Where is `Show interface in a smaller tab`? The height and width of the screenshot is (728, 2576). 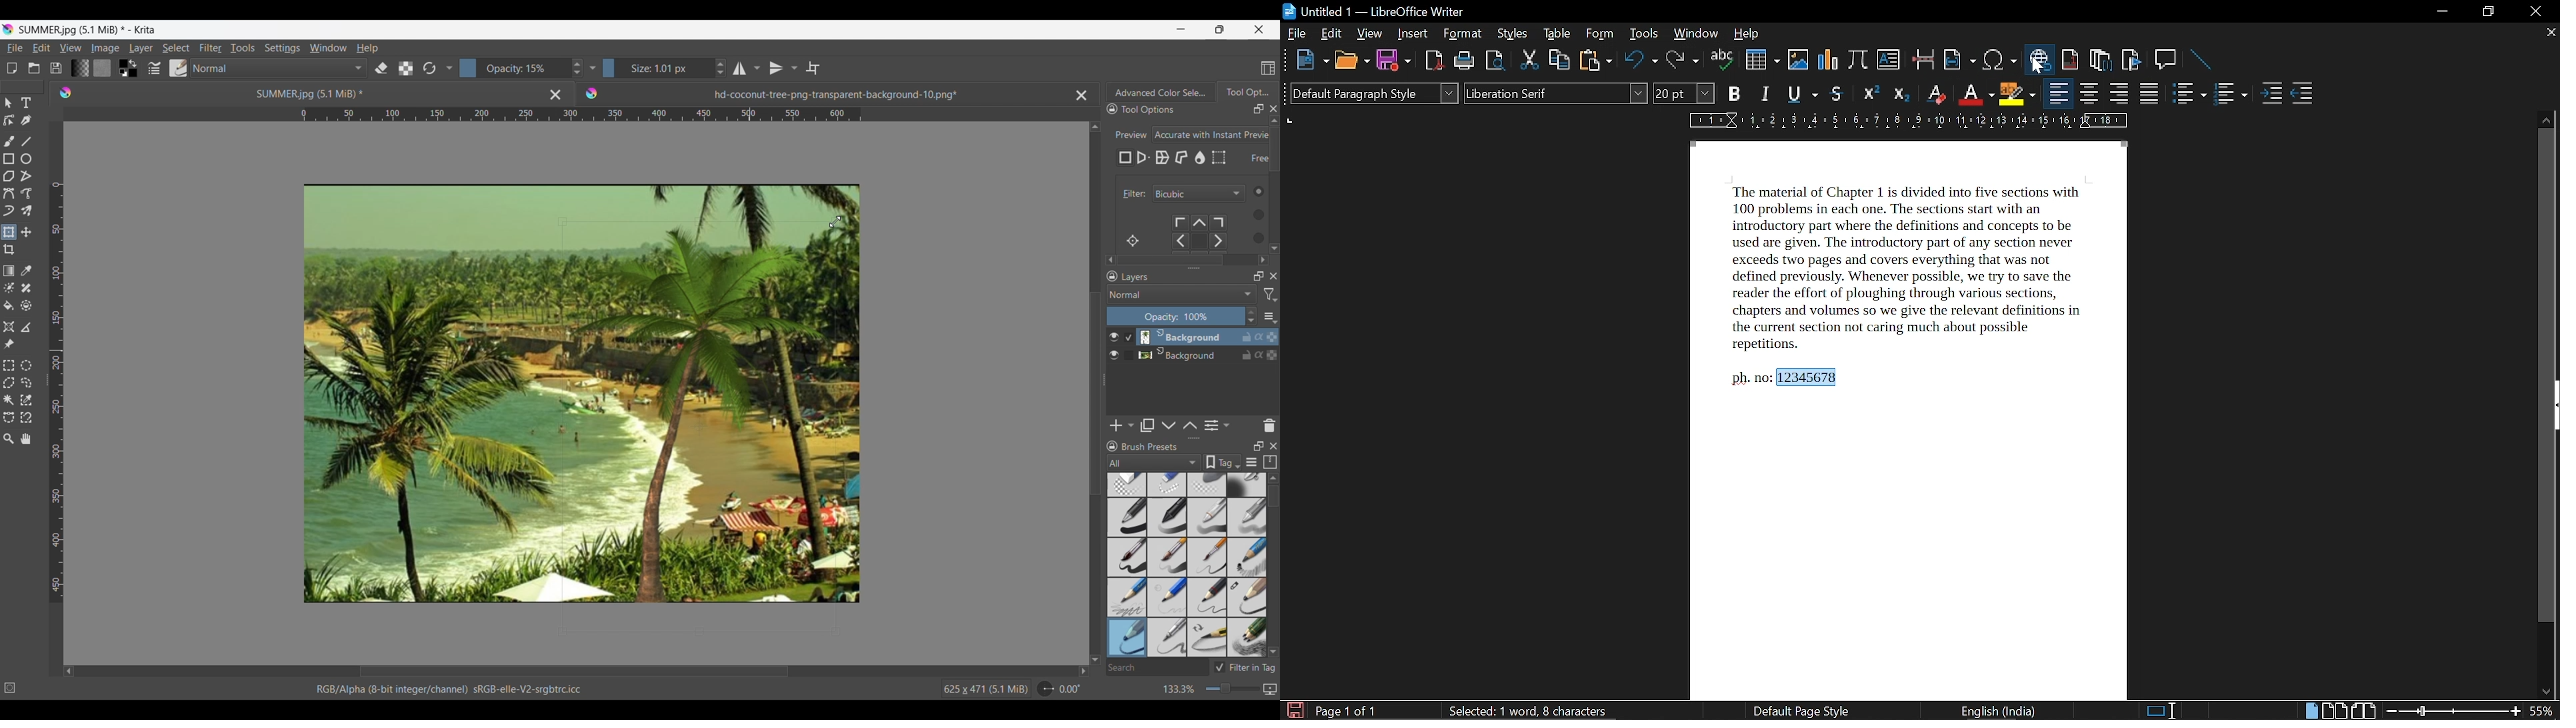
Show interface in a smaller tab is located at coordinates (1219, 29).